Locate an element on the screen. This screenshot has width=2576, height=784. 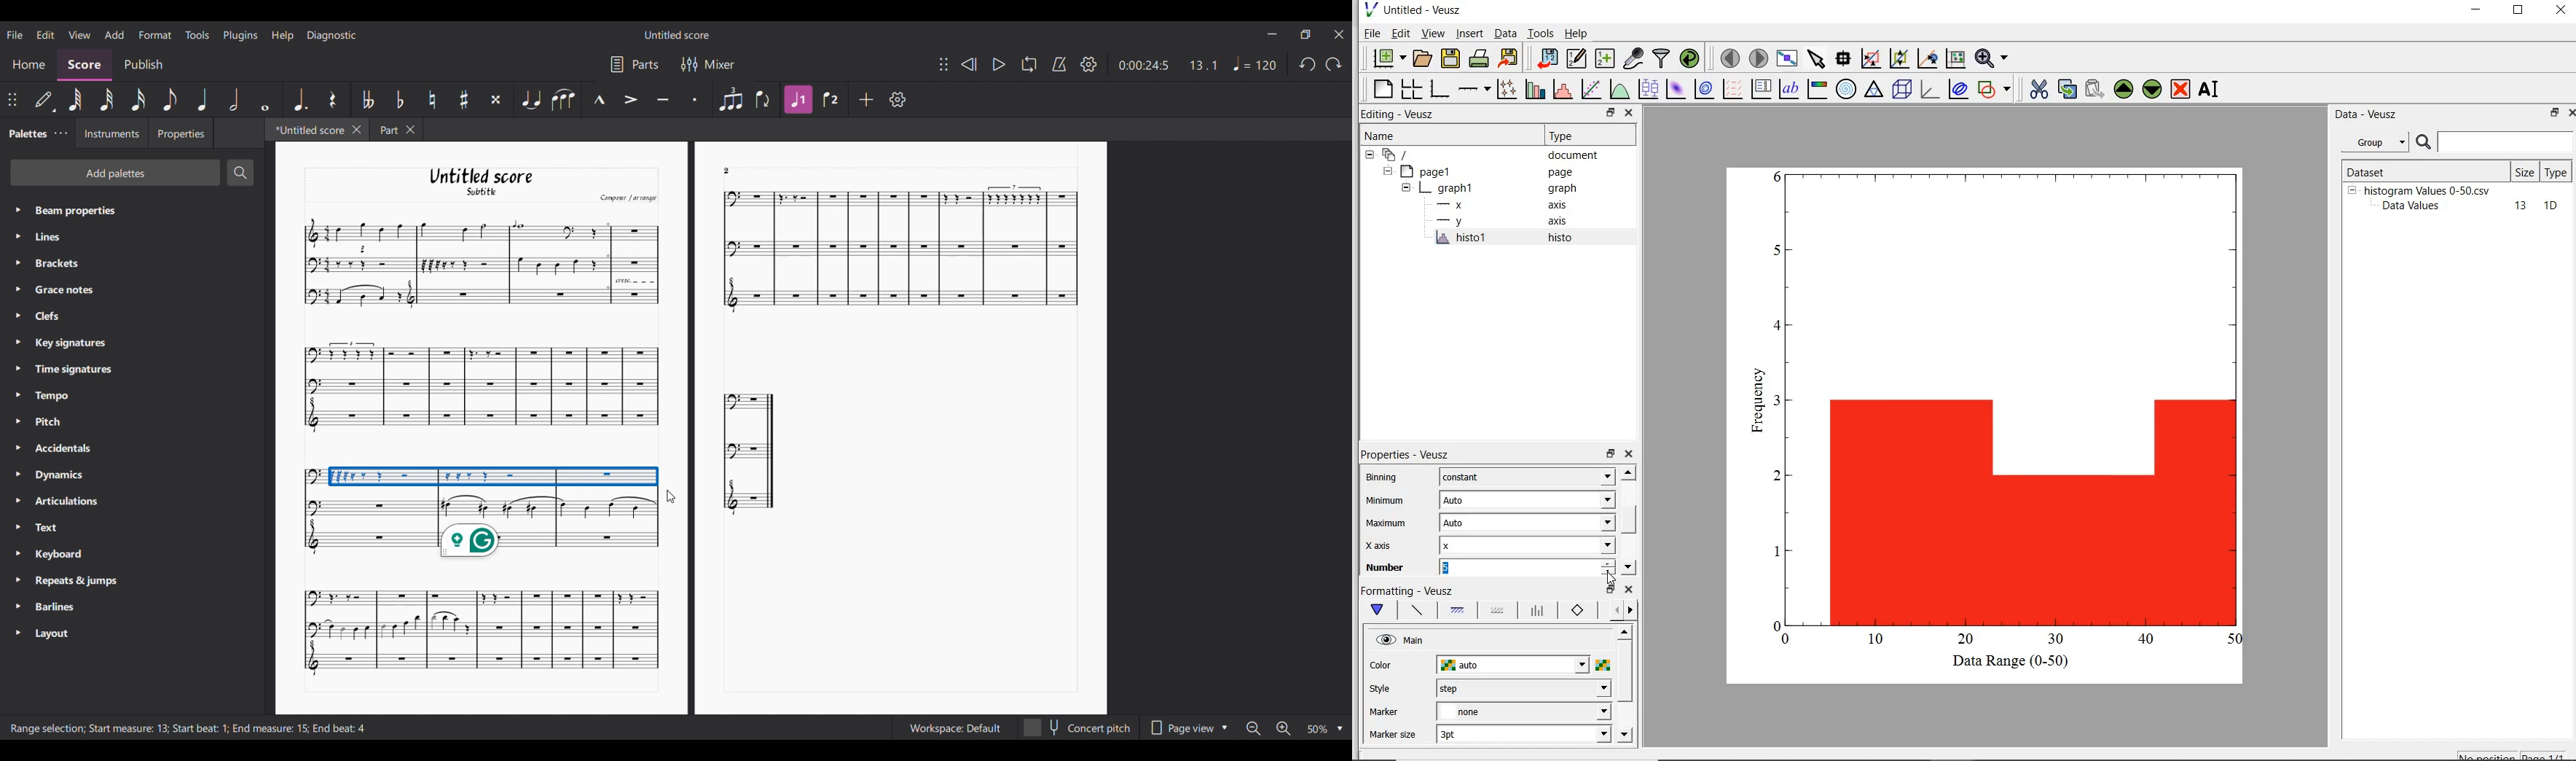
|Formatting - Veusz is located at coordinates (1408, 590).